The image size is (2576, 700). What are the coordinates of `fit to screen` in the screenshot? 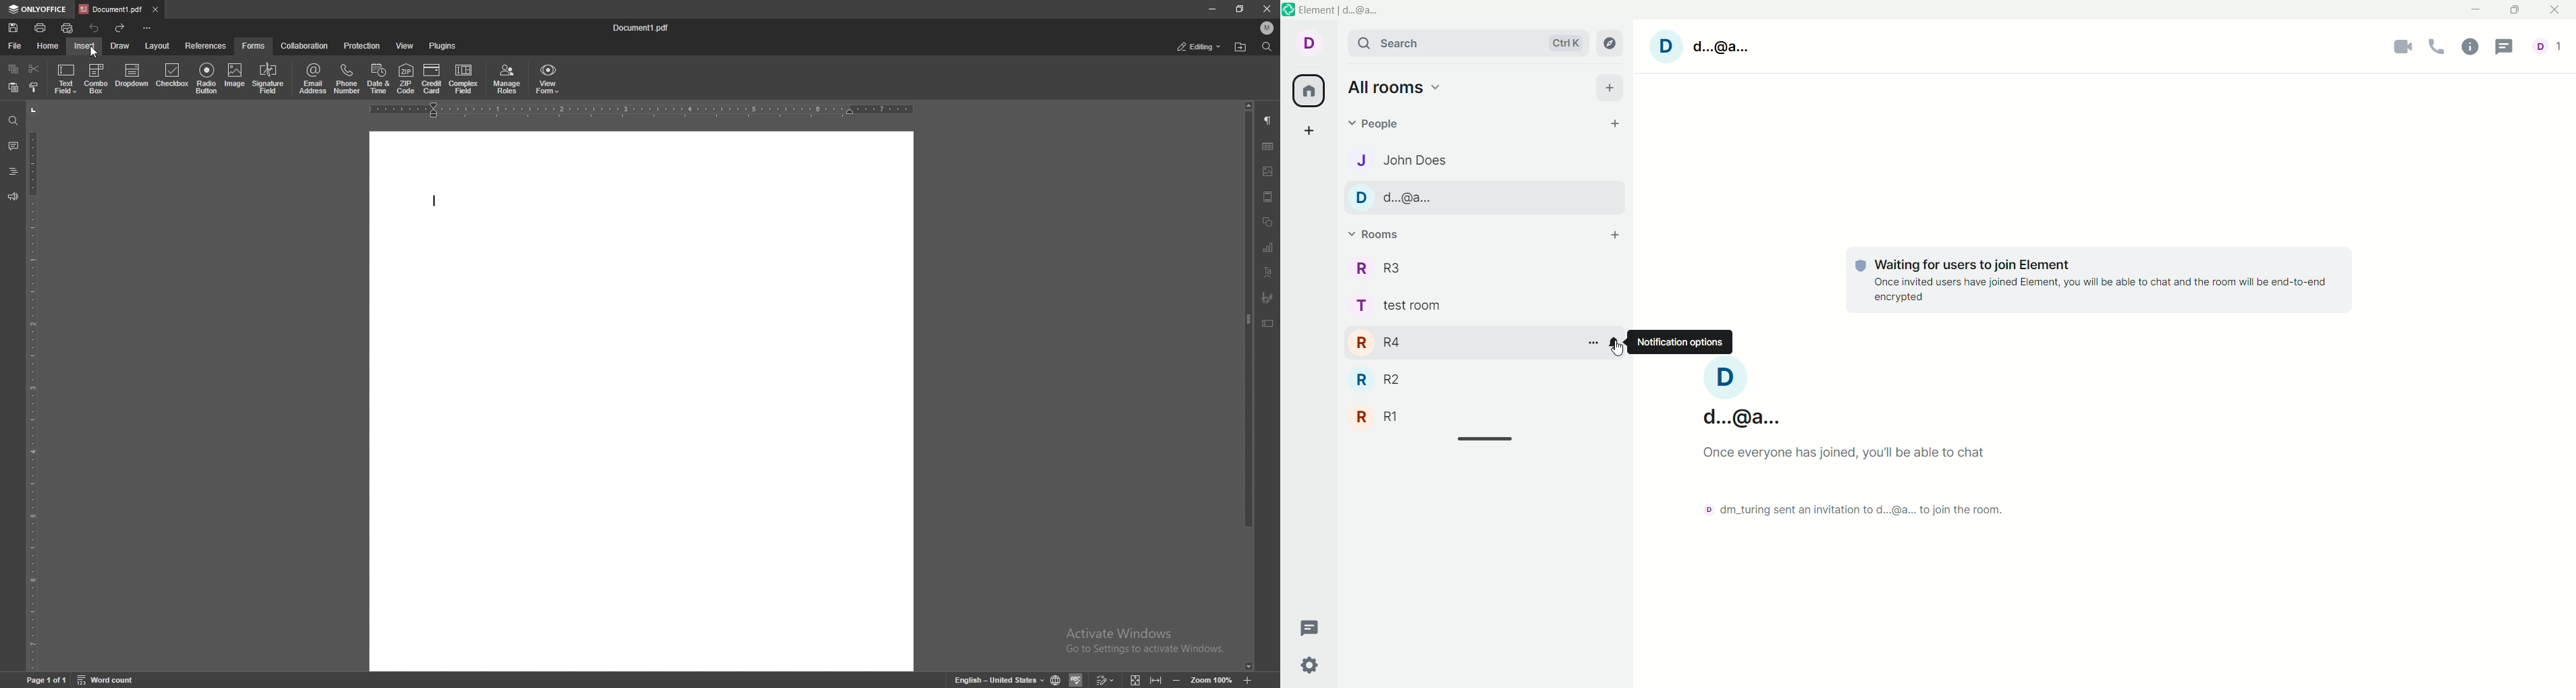 It's located at (1136, 680).